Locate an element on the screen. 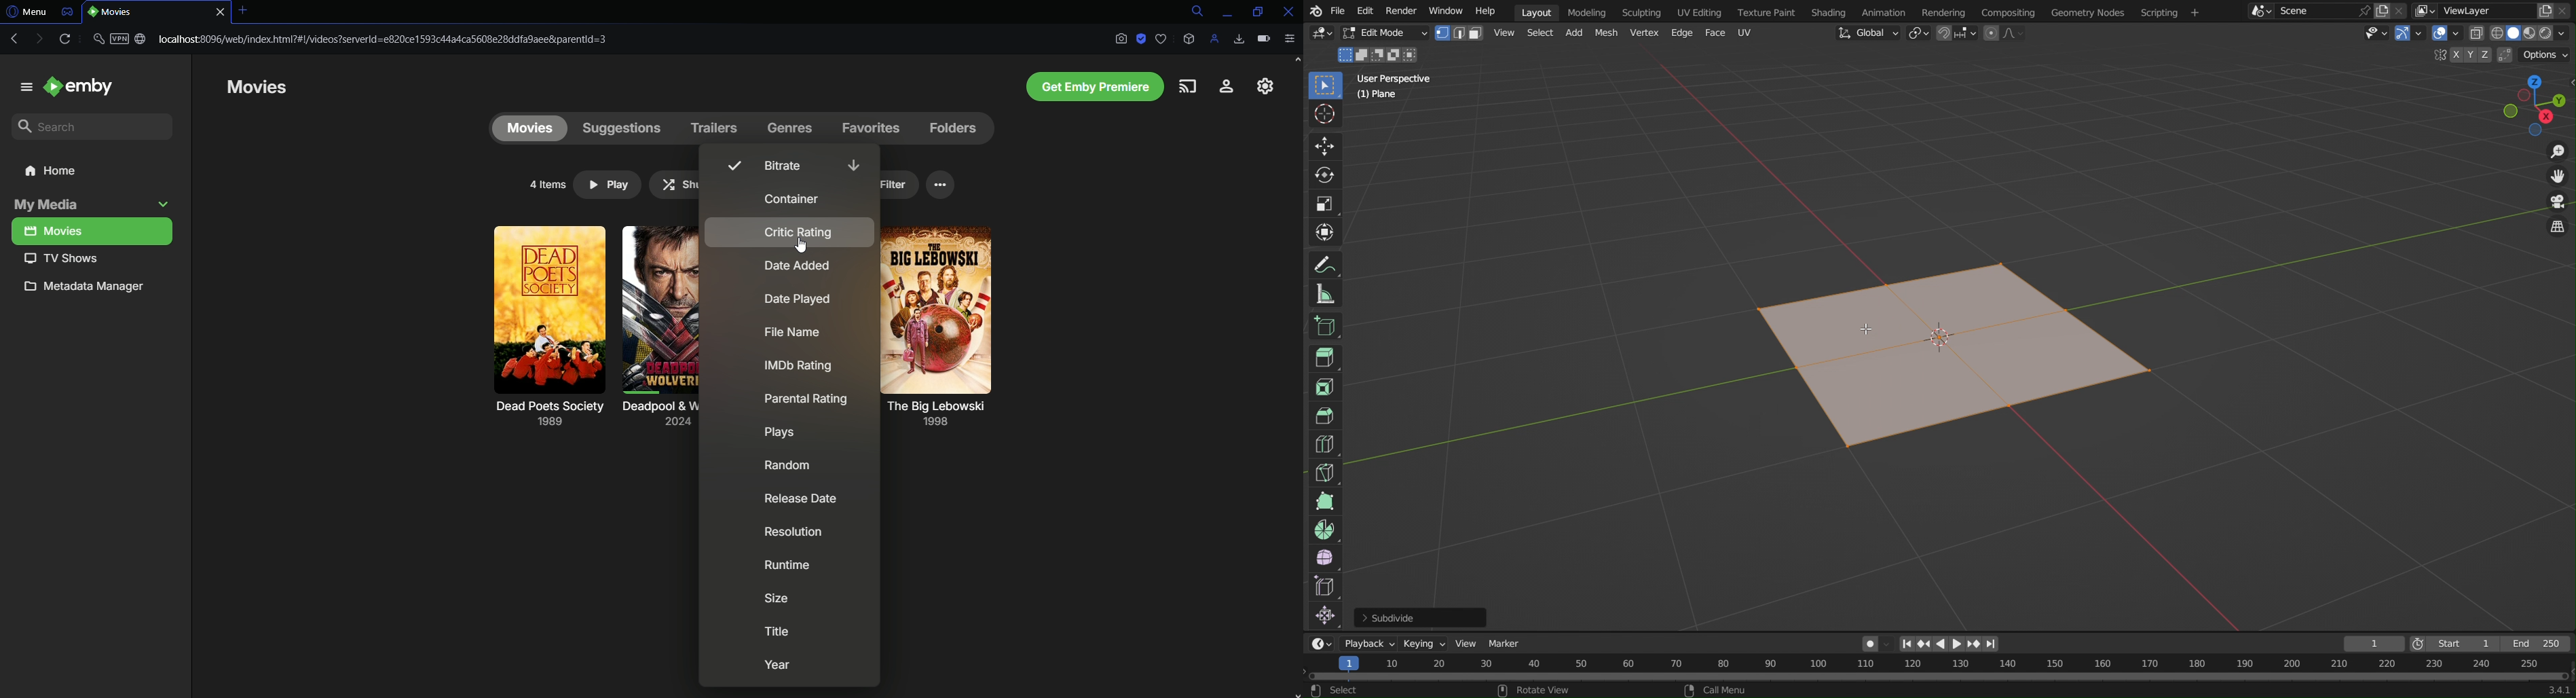  Show Object Types is located at coordinates (2376, 37).